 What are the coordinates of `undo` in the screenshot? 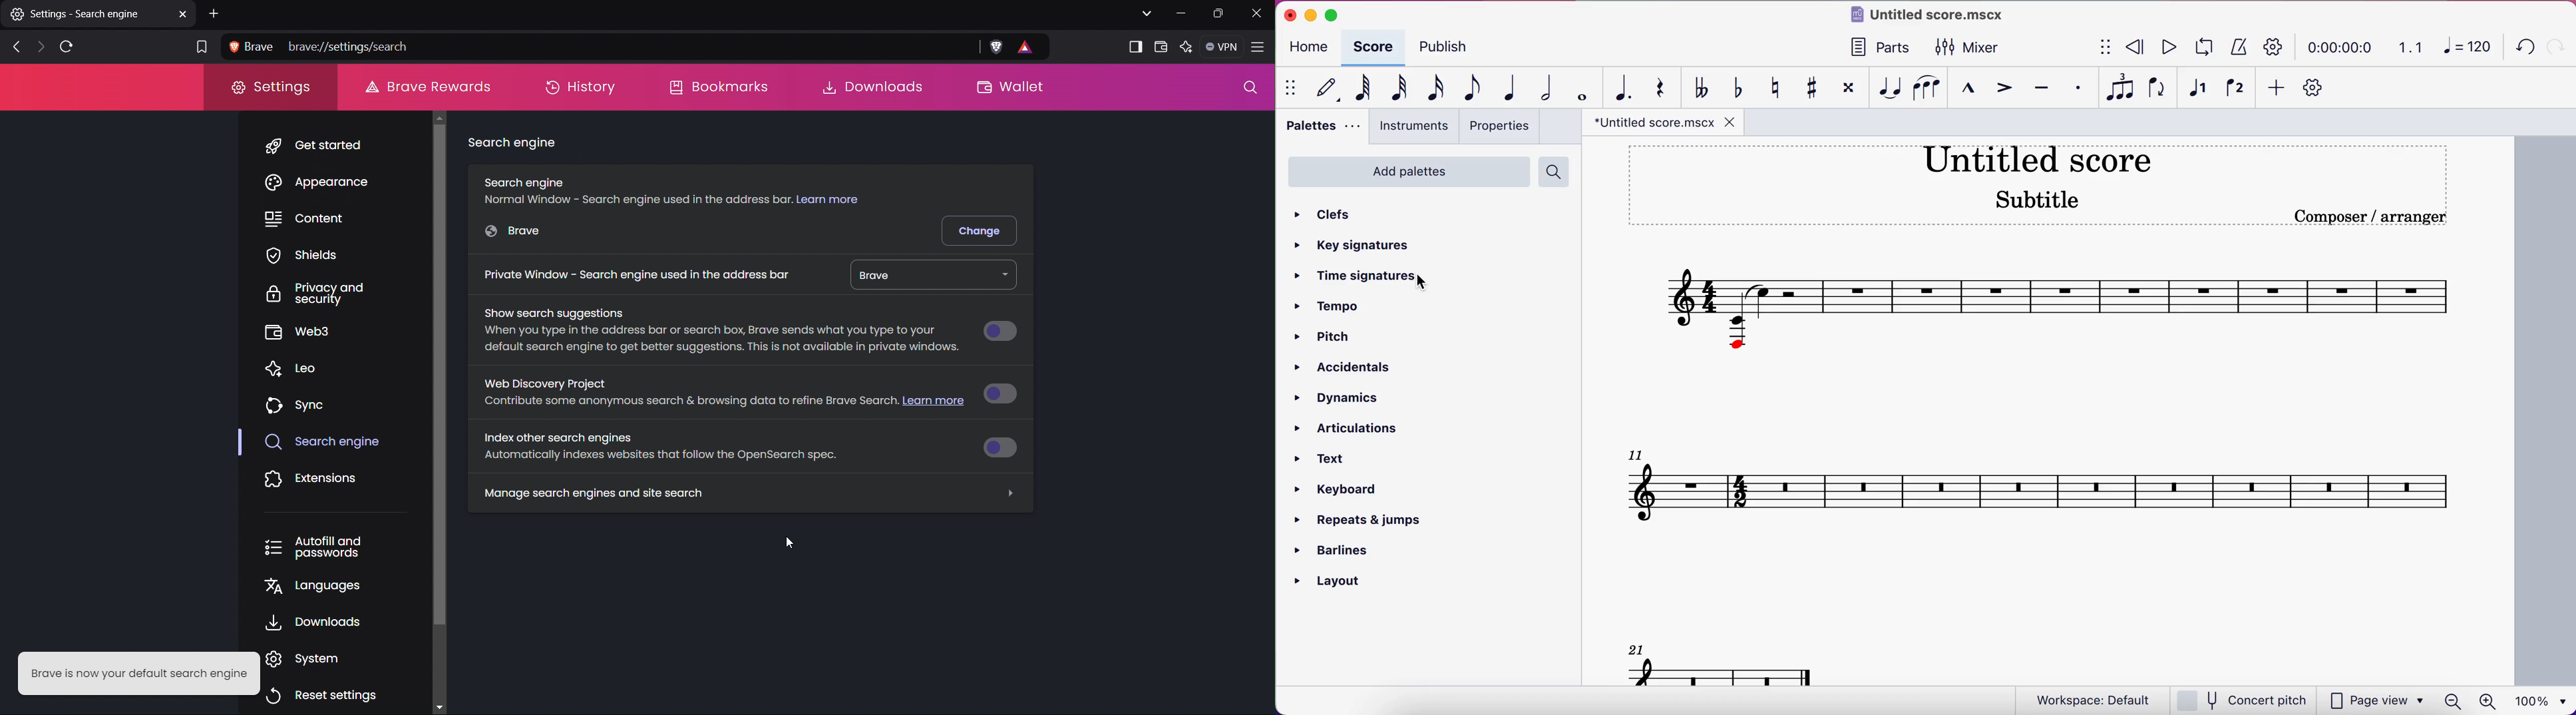 It's located at (2520, 48).